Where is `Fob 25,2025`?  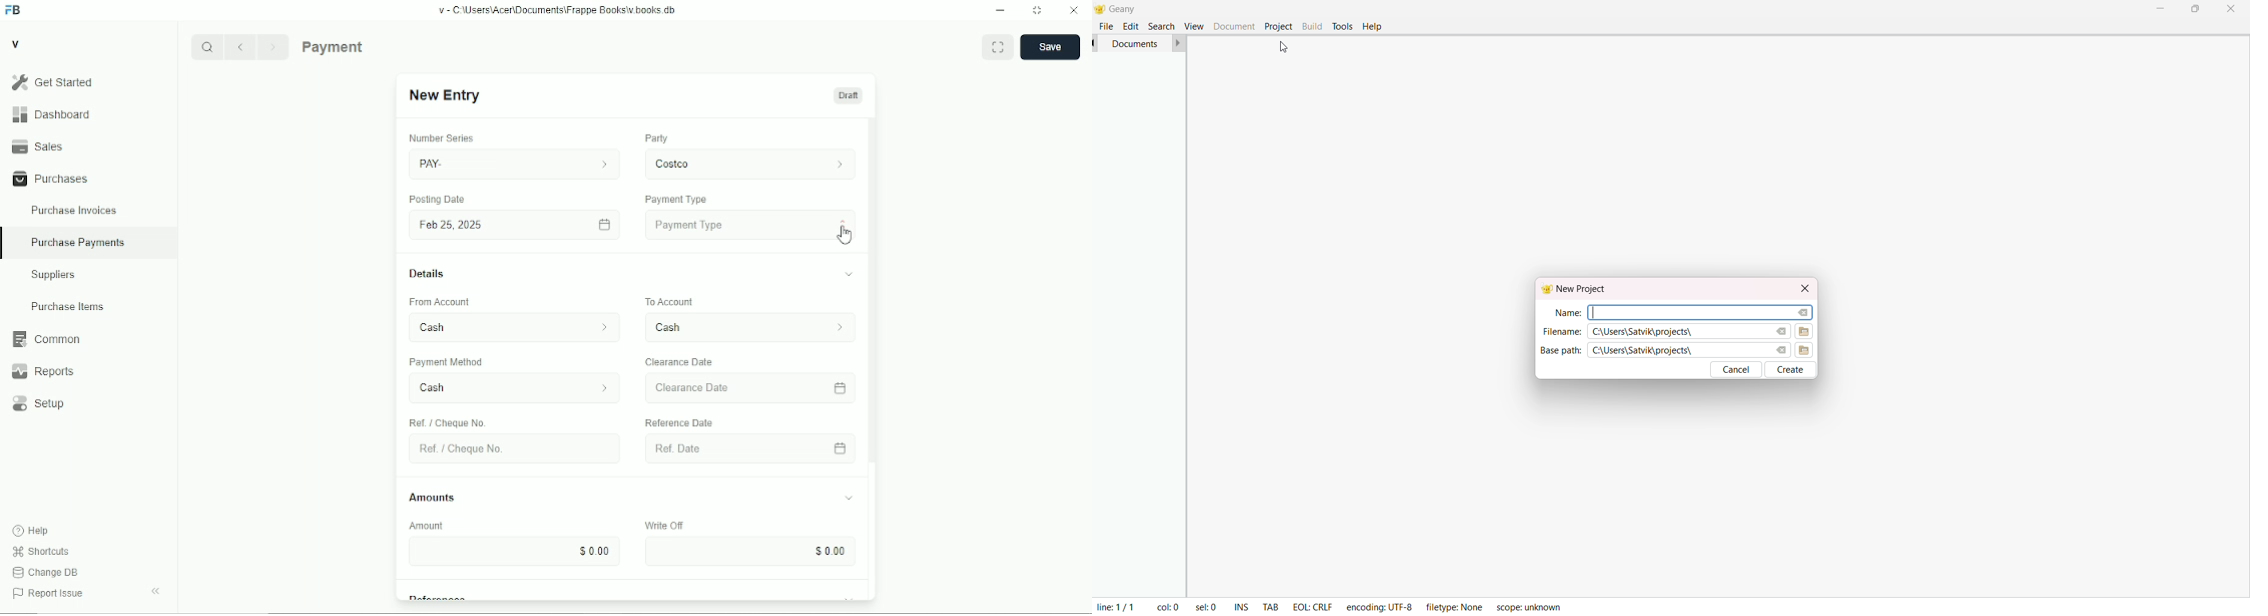
Fob 25,2025 is located at coordinates (511, 224).